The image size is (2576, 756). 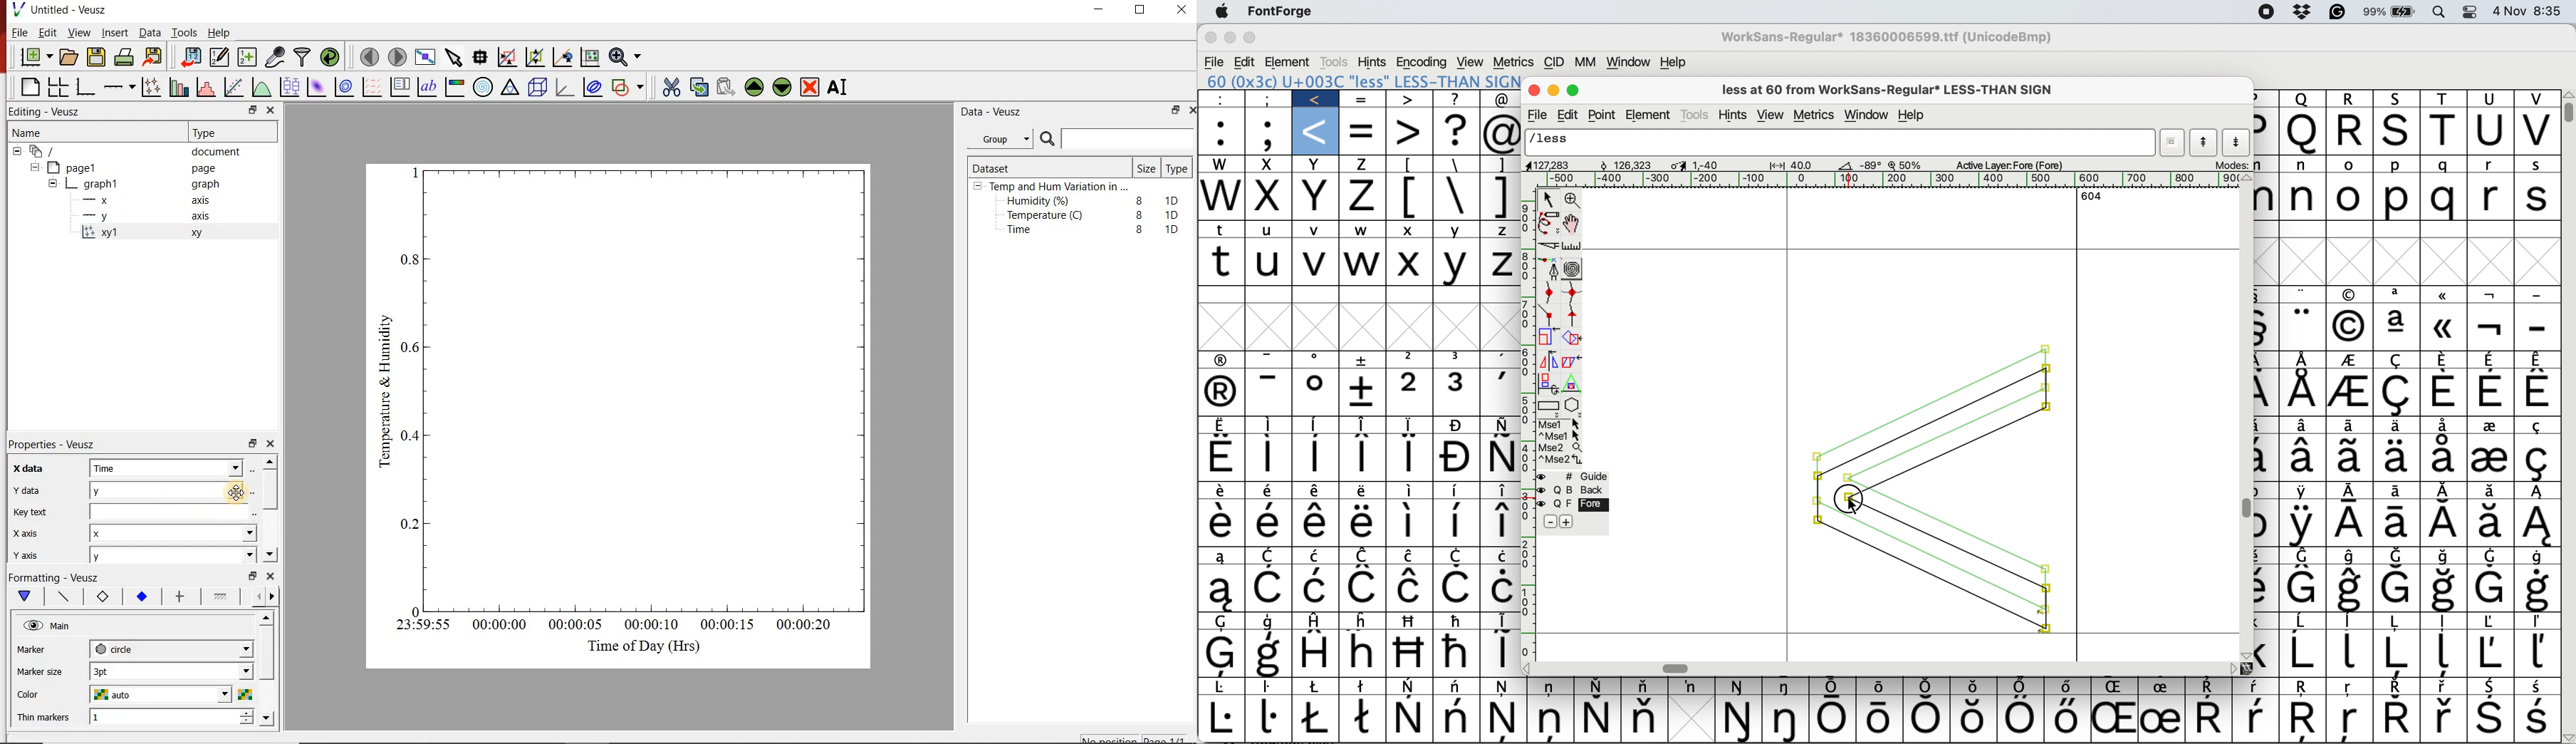 What do you see at coordinates (34, 532) in the screenshot?
I see `x axis` at bounding box center [34, 532].